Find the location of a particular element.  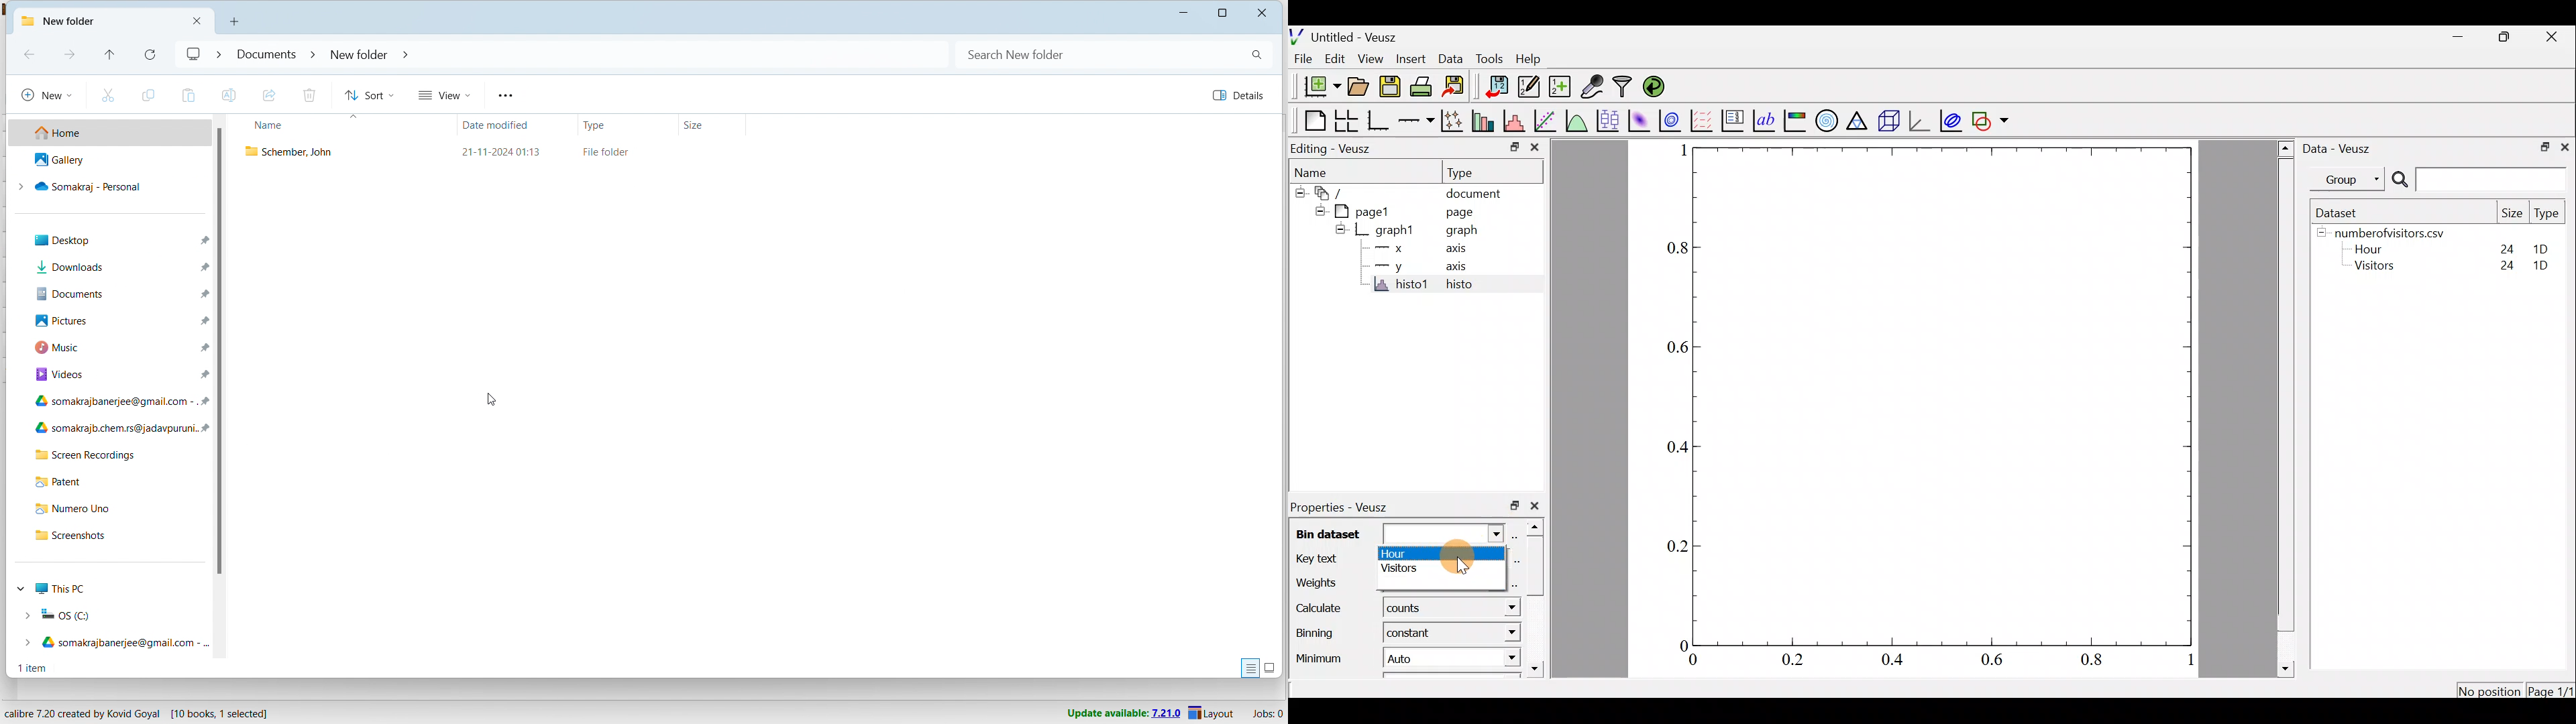

maximize is located at coordinates (1230, 9).